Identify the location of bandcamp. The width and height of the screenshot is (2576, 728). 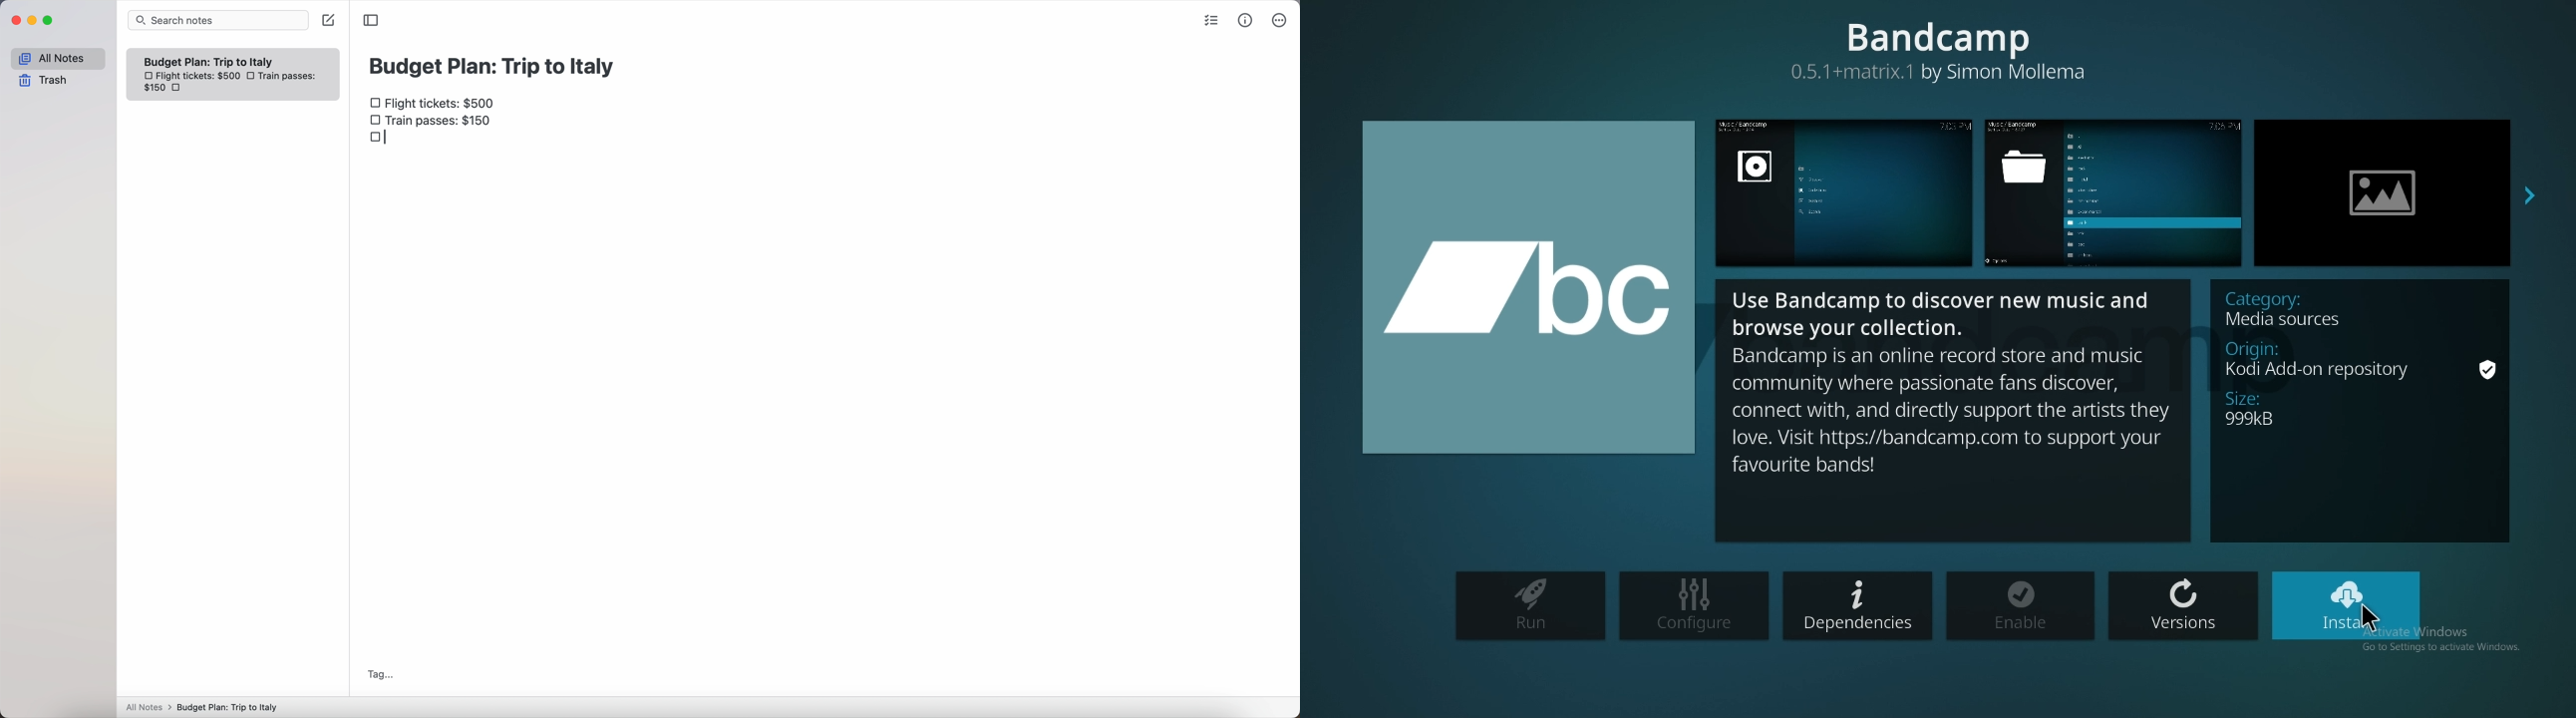
(1937, 49).